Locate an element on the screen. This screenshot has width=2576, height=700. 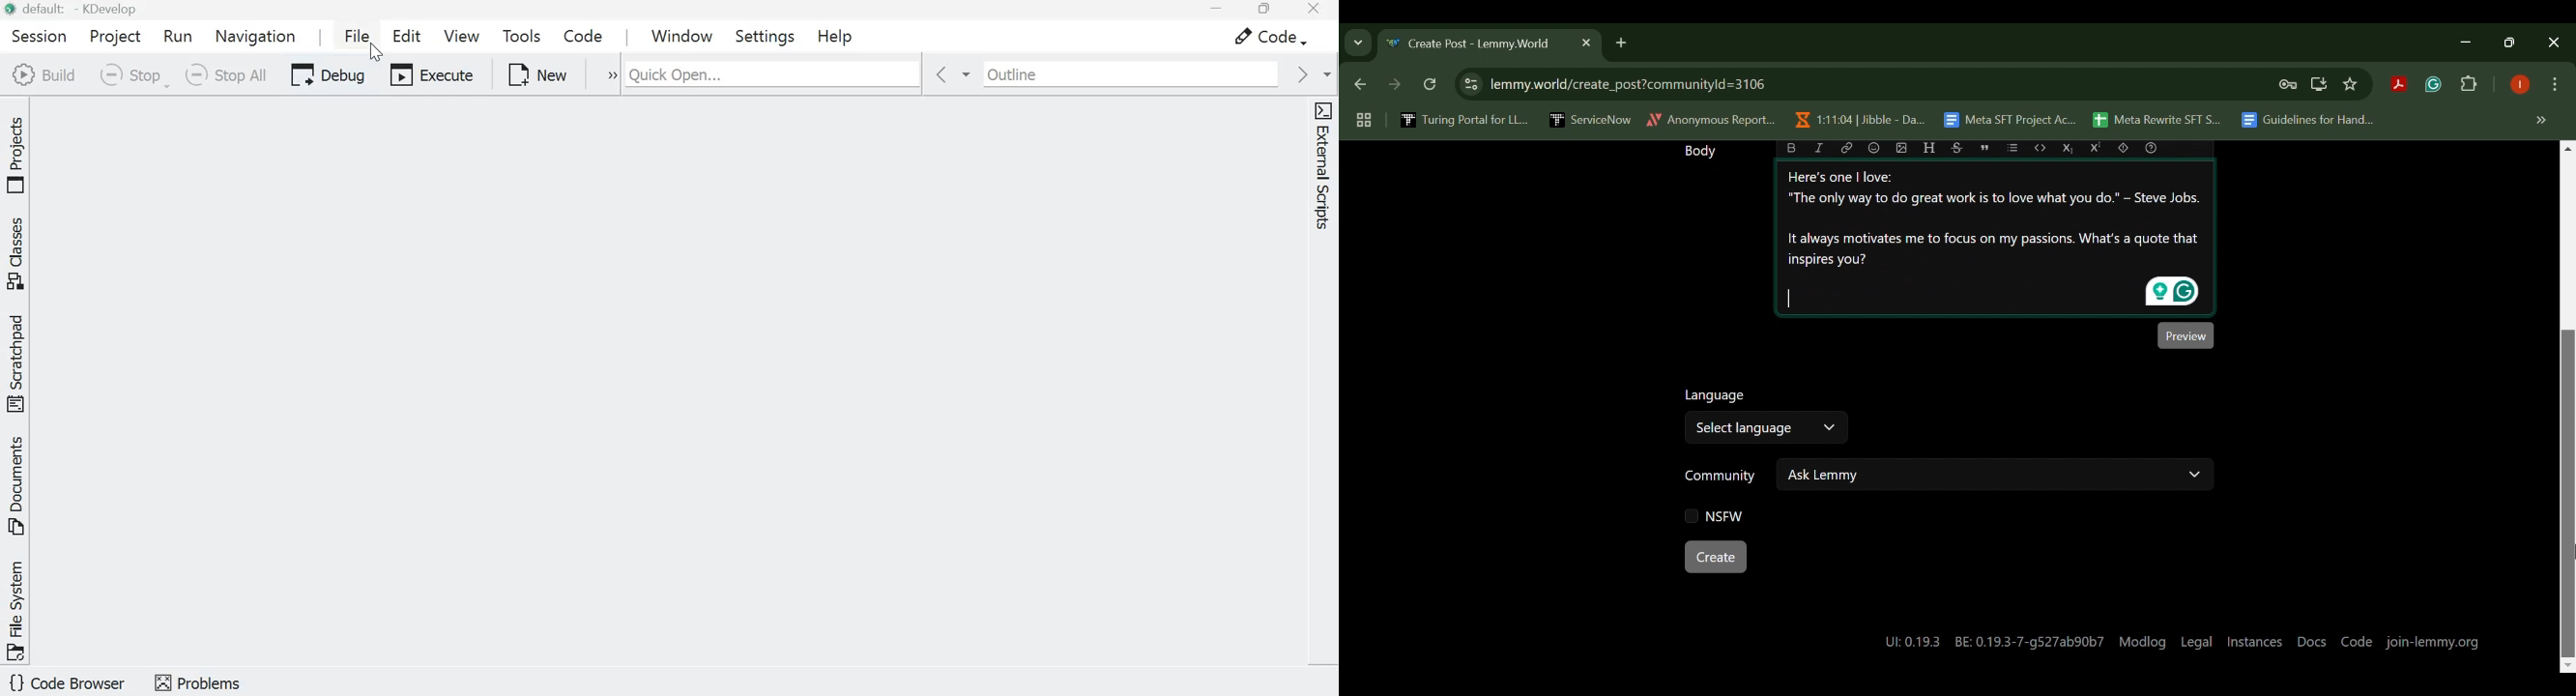
Here's one | love: “The only way to do great work is to love what you do.” - Steve Jobs. It always motivates me to focus on my passions. What's a quote that inspires you? is located at coordinates (1998, 239).